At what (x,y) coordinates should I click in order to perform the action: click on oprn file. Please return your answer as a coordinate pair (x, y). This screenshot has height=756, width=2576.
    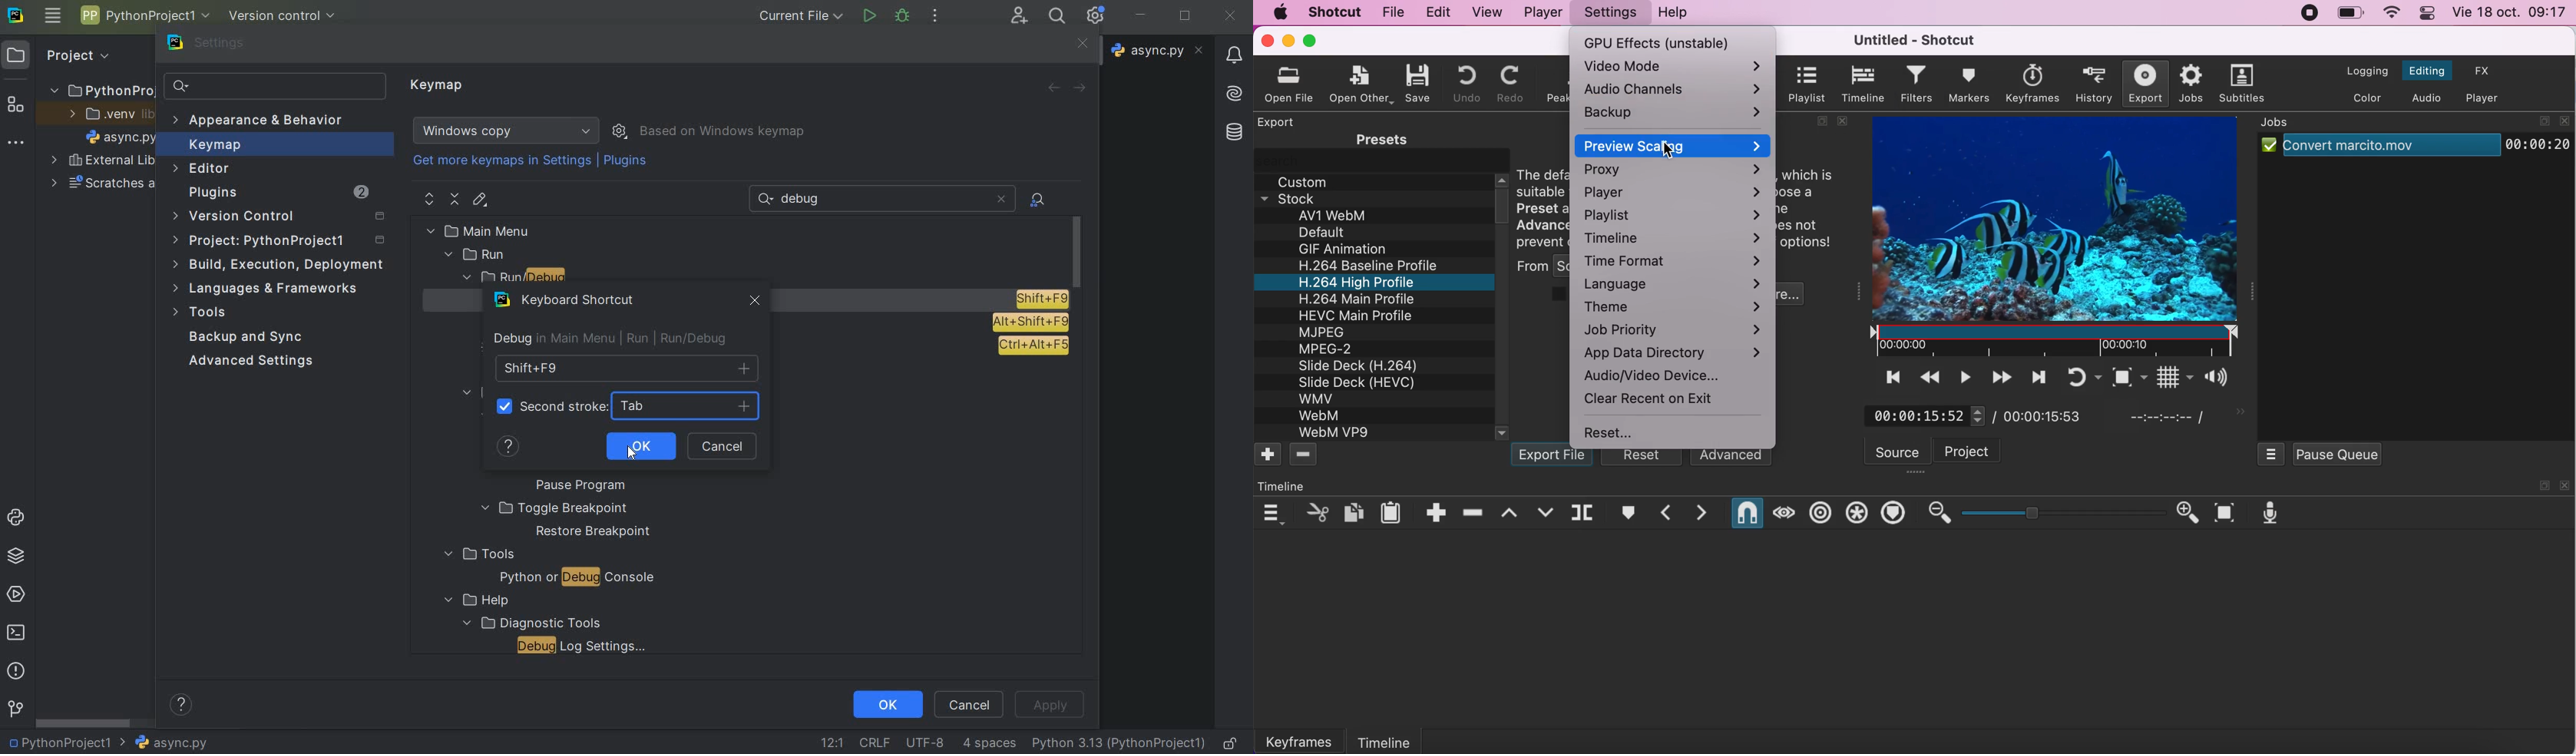
    Looking at the image, I should click on (1294, 83).